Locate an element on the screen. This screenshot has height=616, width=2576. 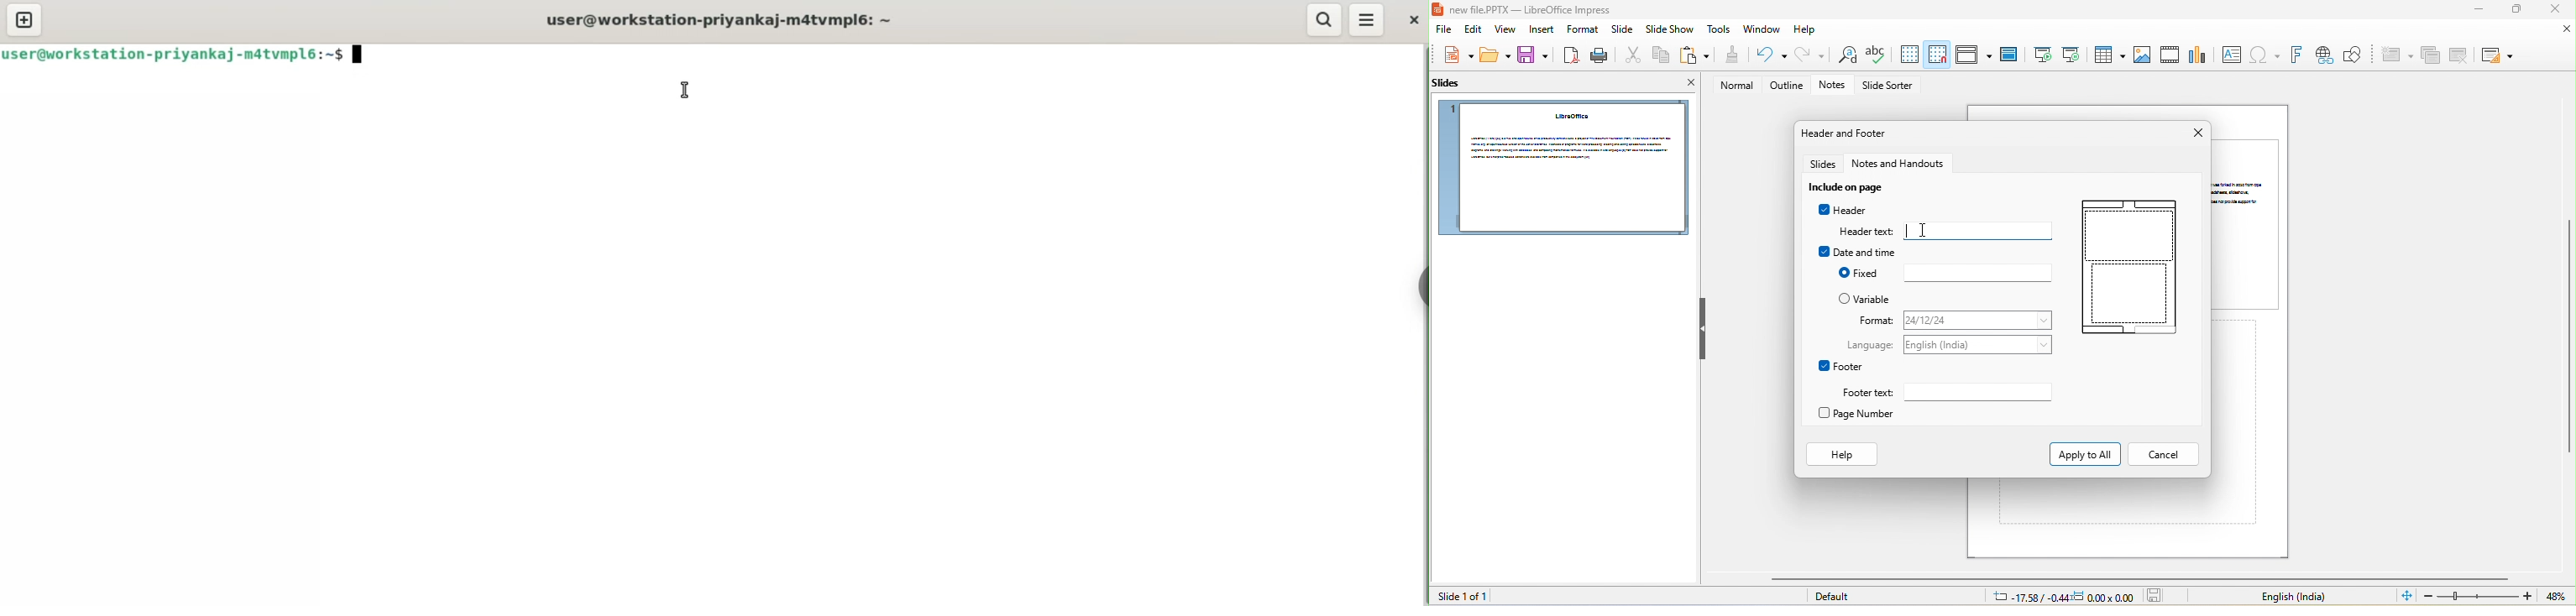
Cancel is located at coordinates (2162, 455).